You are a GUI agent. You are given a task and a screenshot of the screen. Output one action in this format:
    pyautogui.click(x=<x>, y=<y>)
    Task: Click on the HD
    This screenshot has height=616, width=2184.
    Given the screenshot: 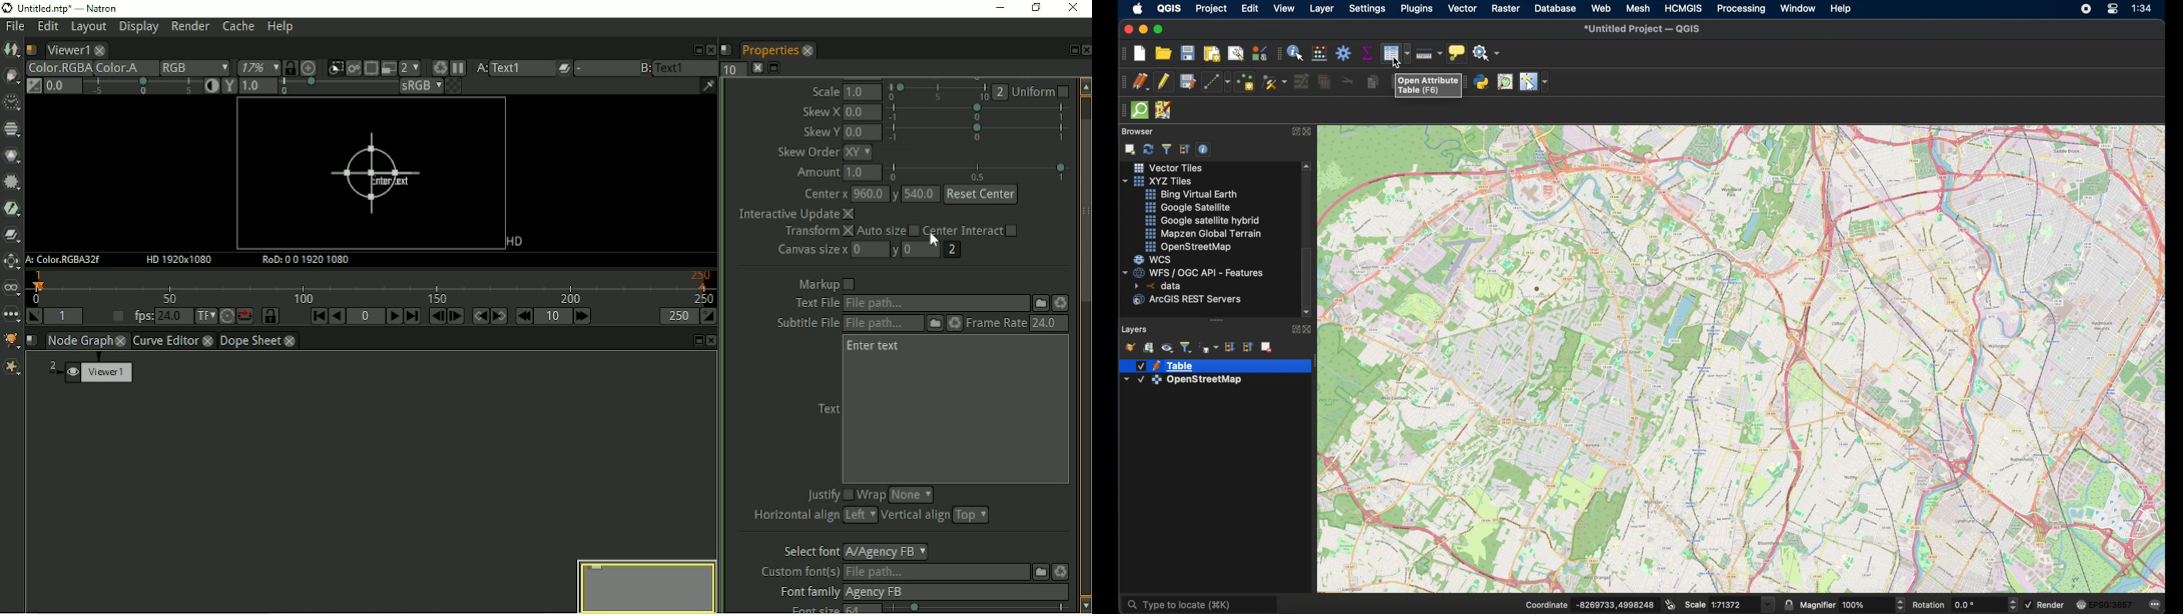 What is the action you would take?
    pyautogui.click(x=181, y=260)
    